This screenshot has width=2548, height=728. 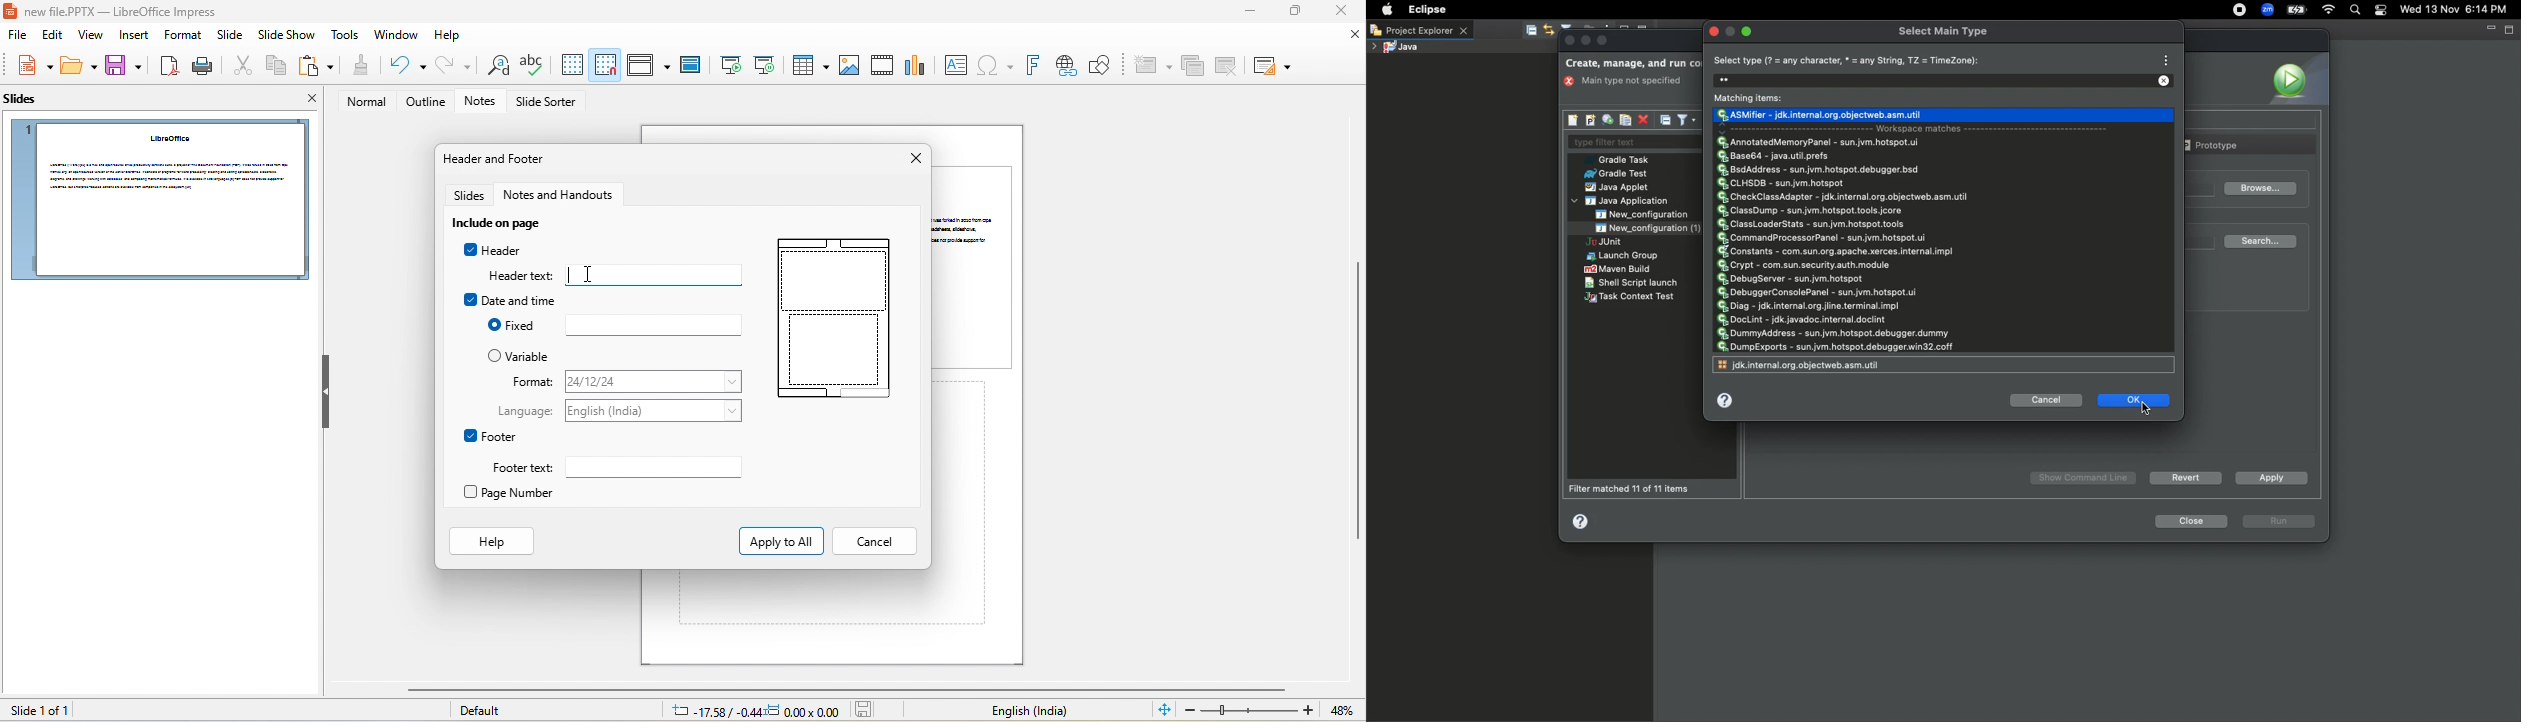 What do you see at coordinates (845, 689) in the screenshot?
I see `horizontal scrollbar` at bounding box center [845, 689].